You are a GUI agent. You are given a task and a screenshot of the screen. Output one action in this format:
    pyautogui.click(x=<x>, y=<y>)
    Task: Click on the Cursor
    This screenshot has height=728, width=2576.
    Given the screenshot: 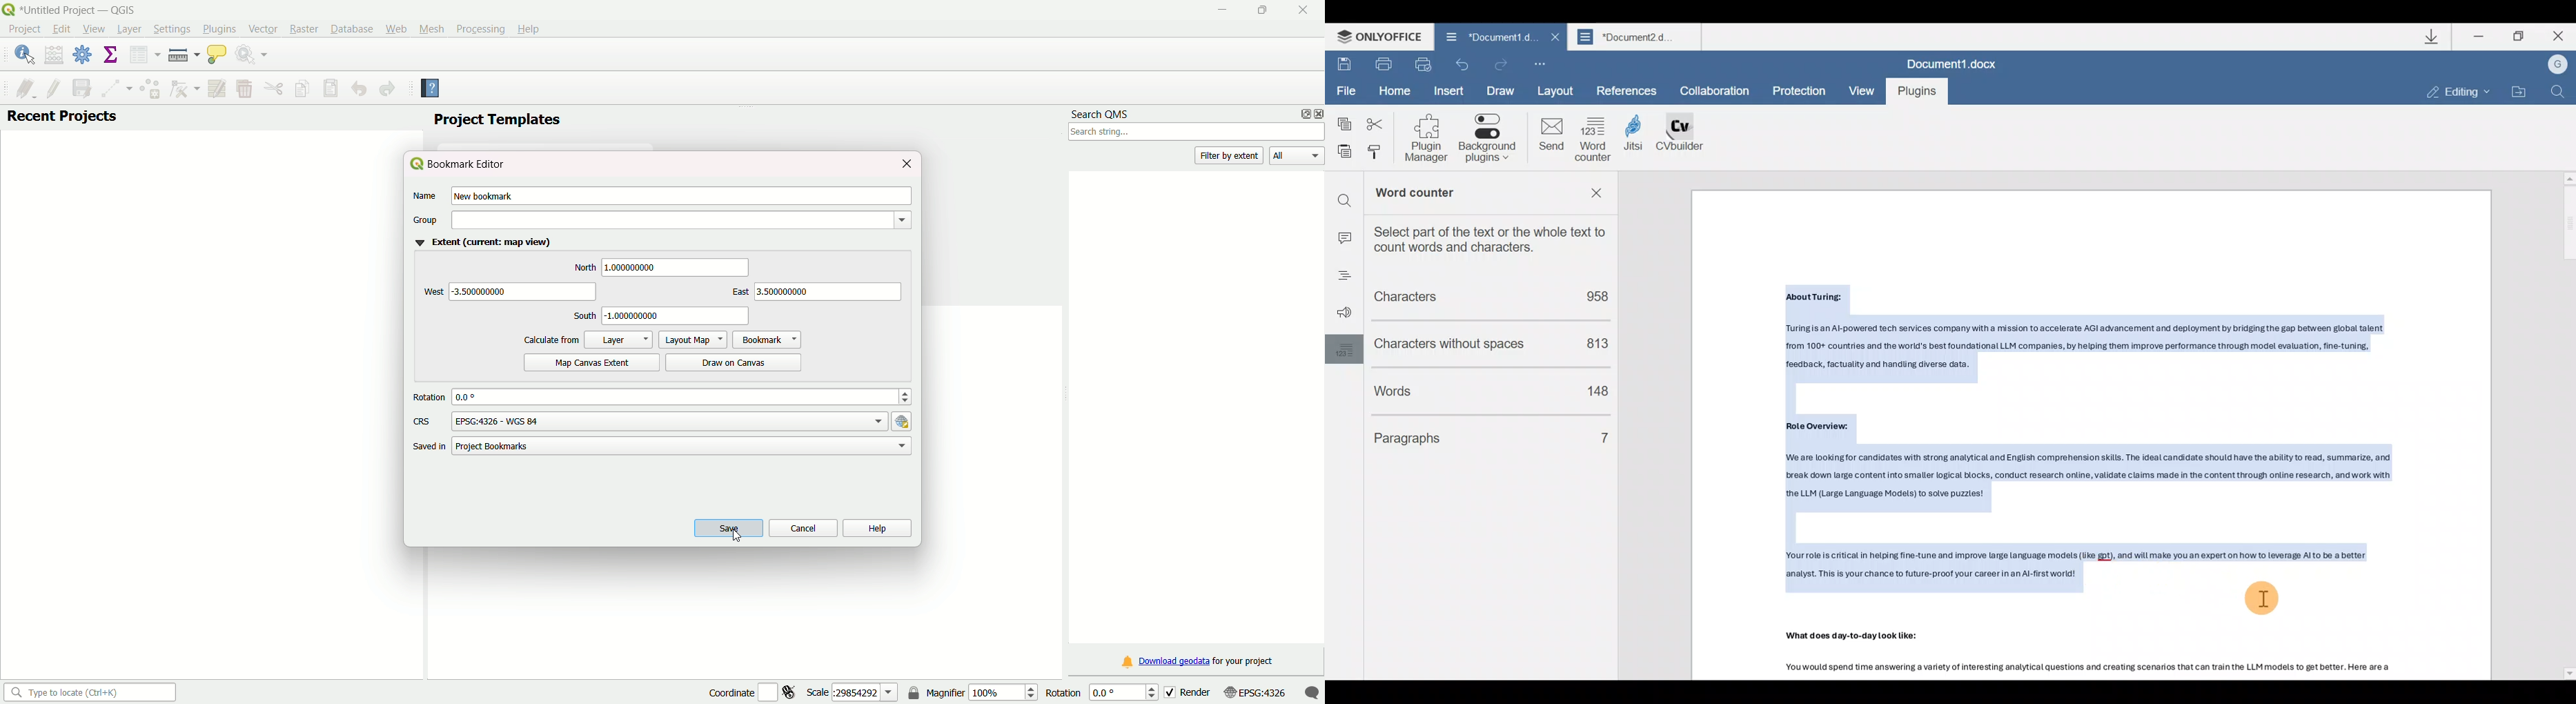 What is the action you would take?
    pyautogui.click(x=734, y=536)
    